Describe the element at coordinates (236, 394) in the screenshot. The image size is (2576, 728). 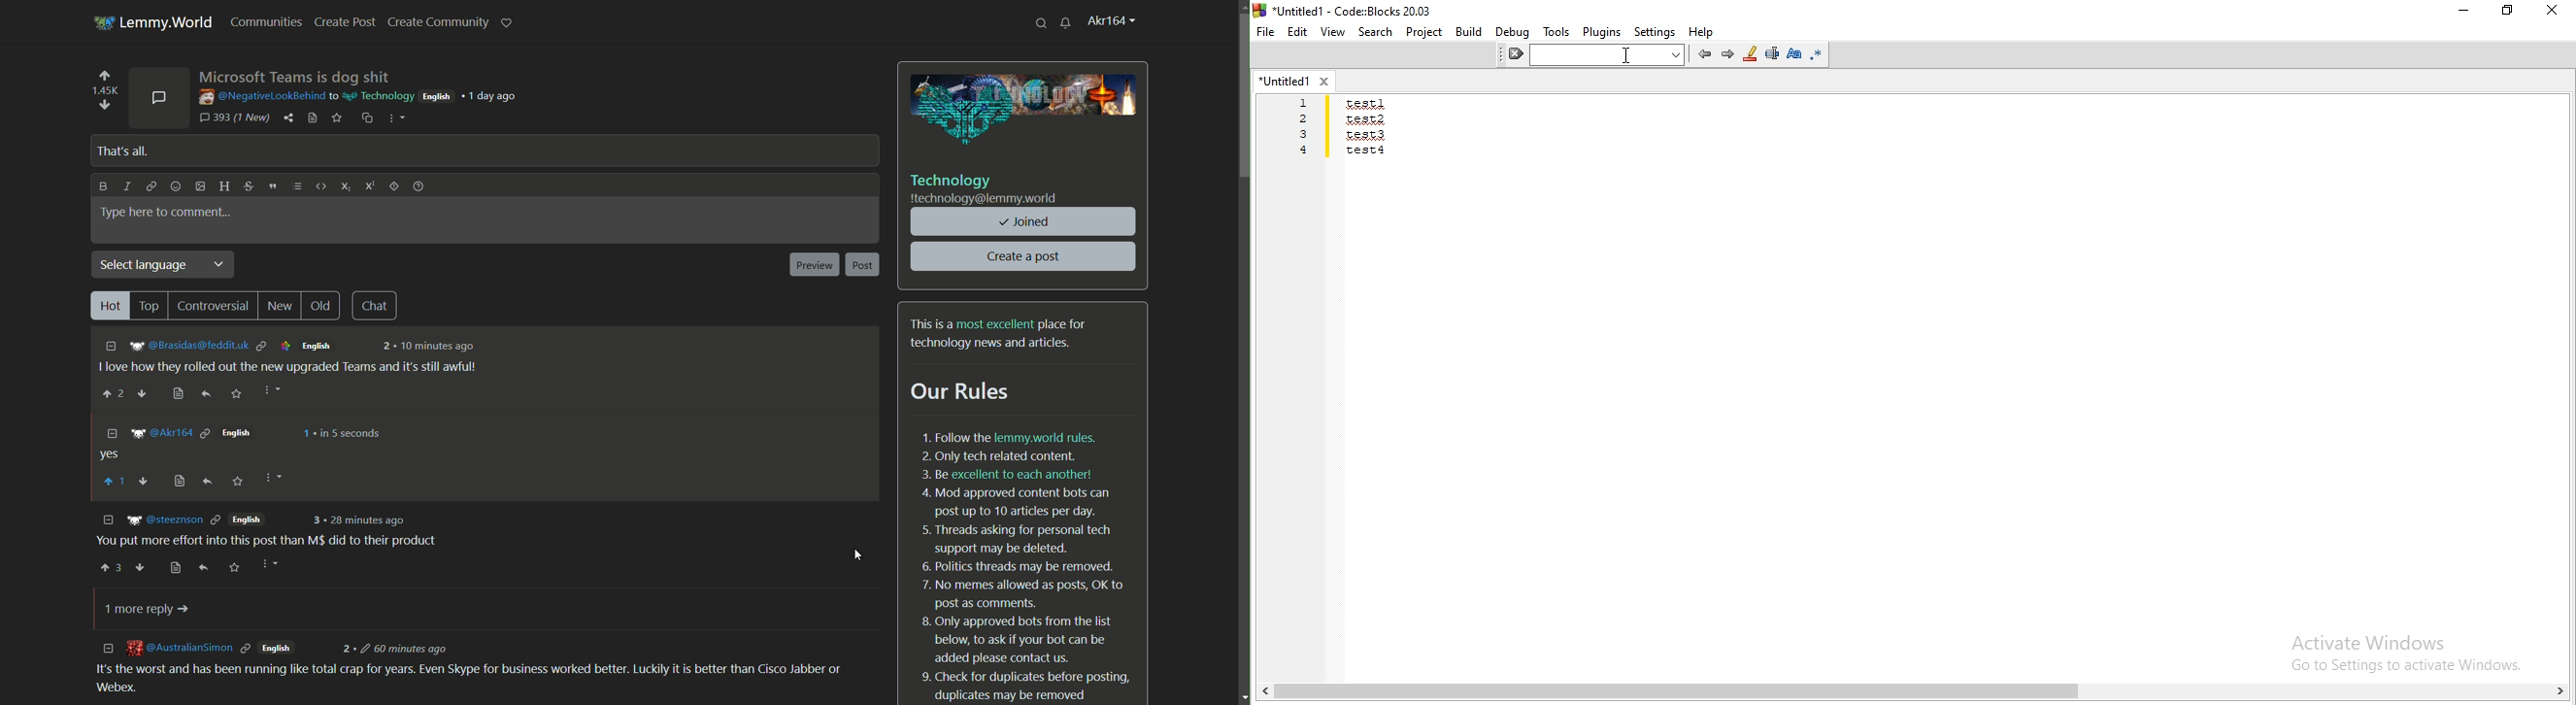
I see `save` at that location.